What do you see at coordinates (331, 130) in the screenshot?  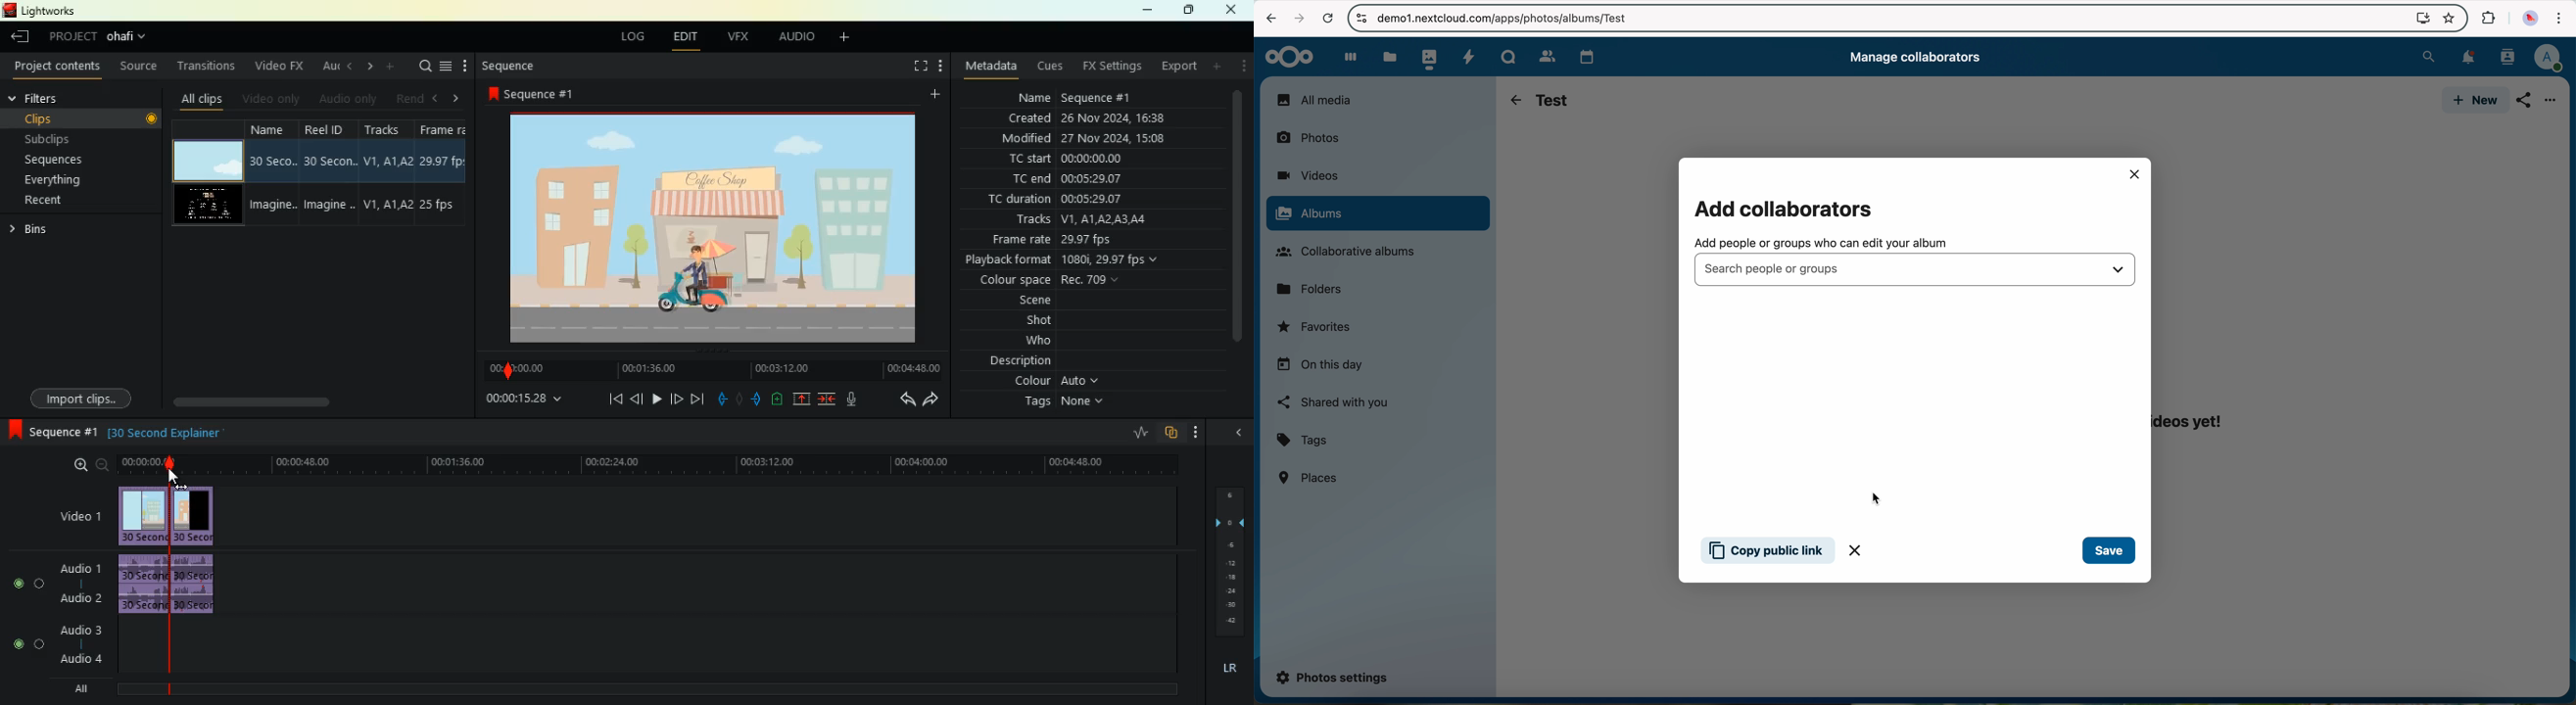 I see `reel id` at bounding box center [331, 130].